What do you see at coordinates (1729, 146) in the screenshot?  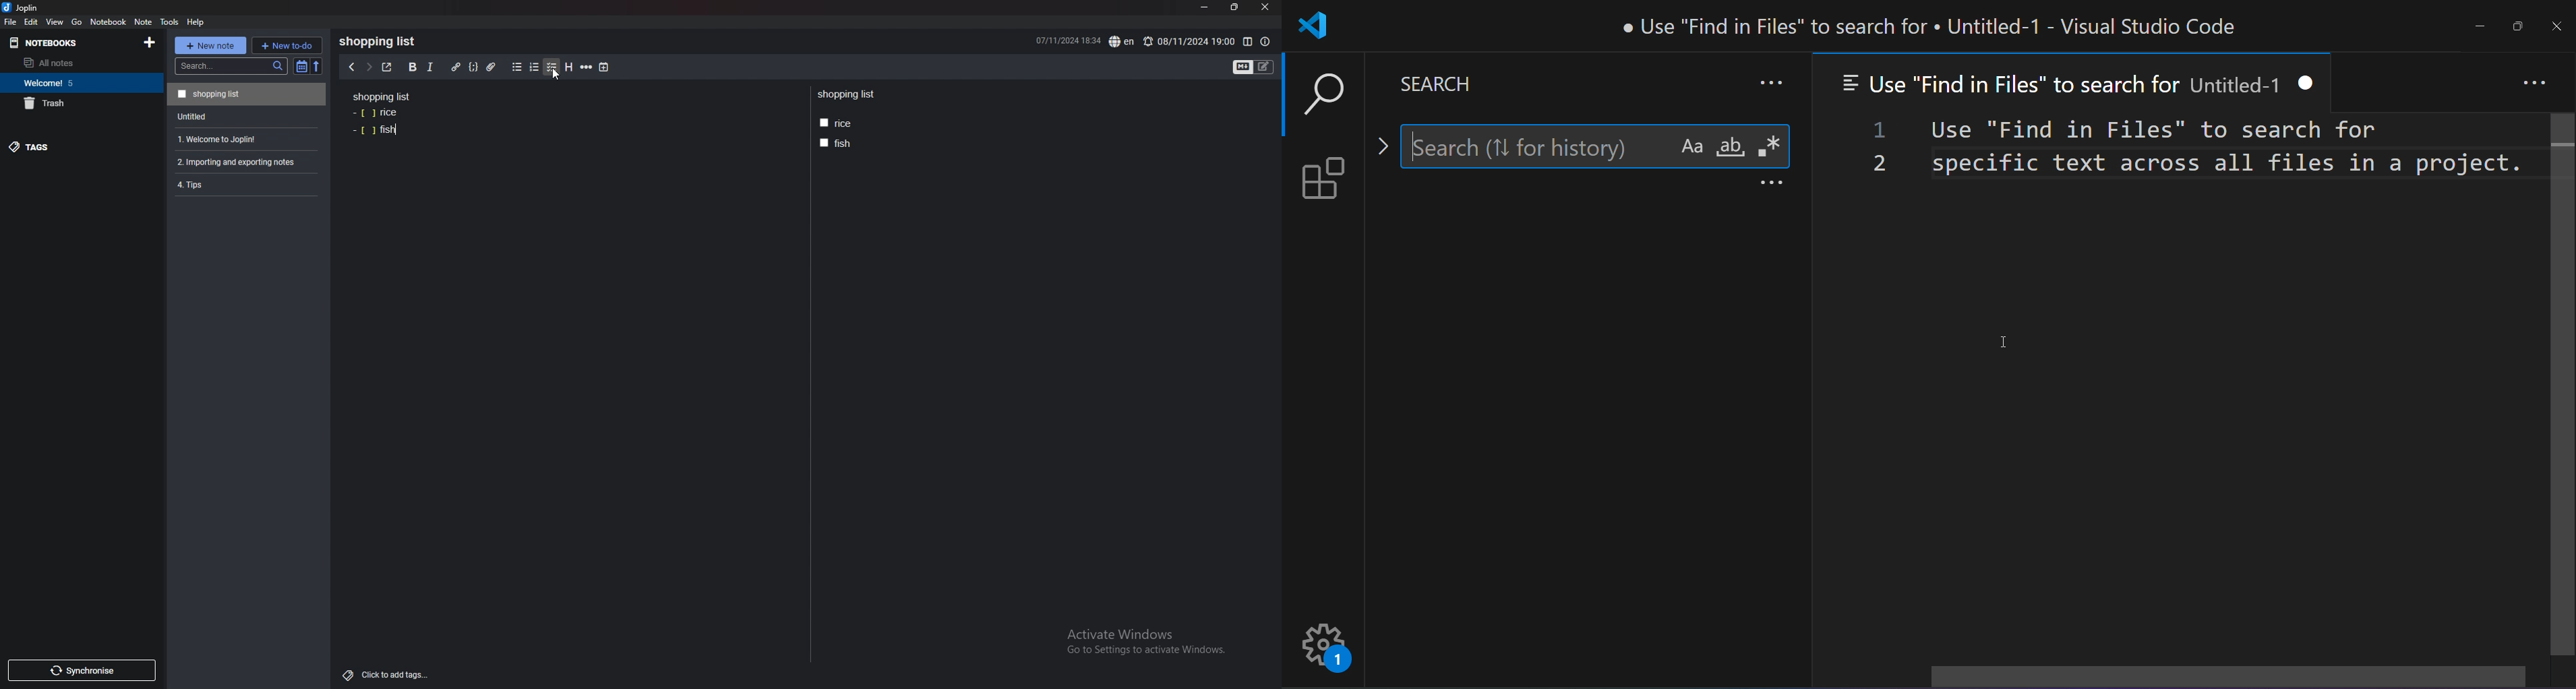 I see `whole word` at bounding box center [1729, 146].